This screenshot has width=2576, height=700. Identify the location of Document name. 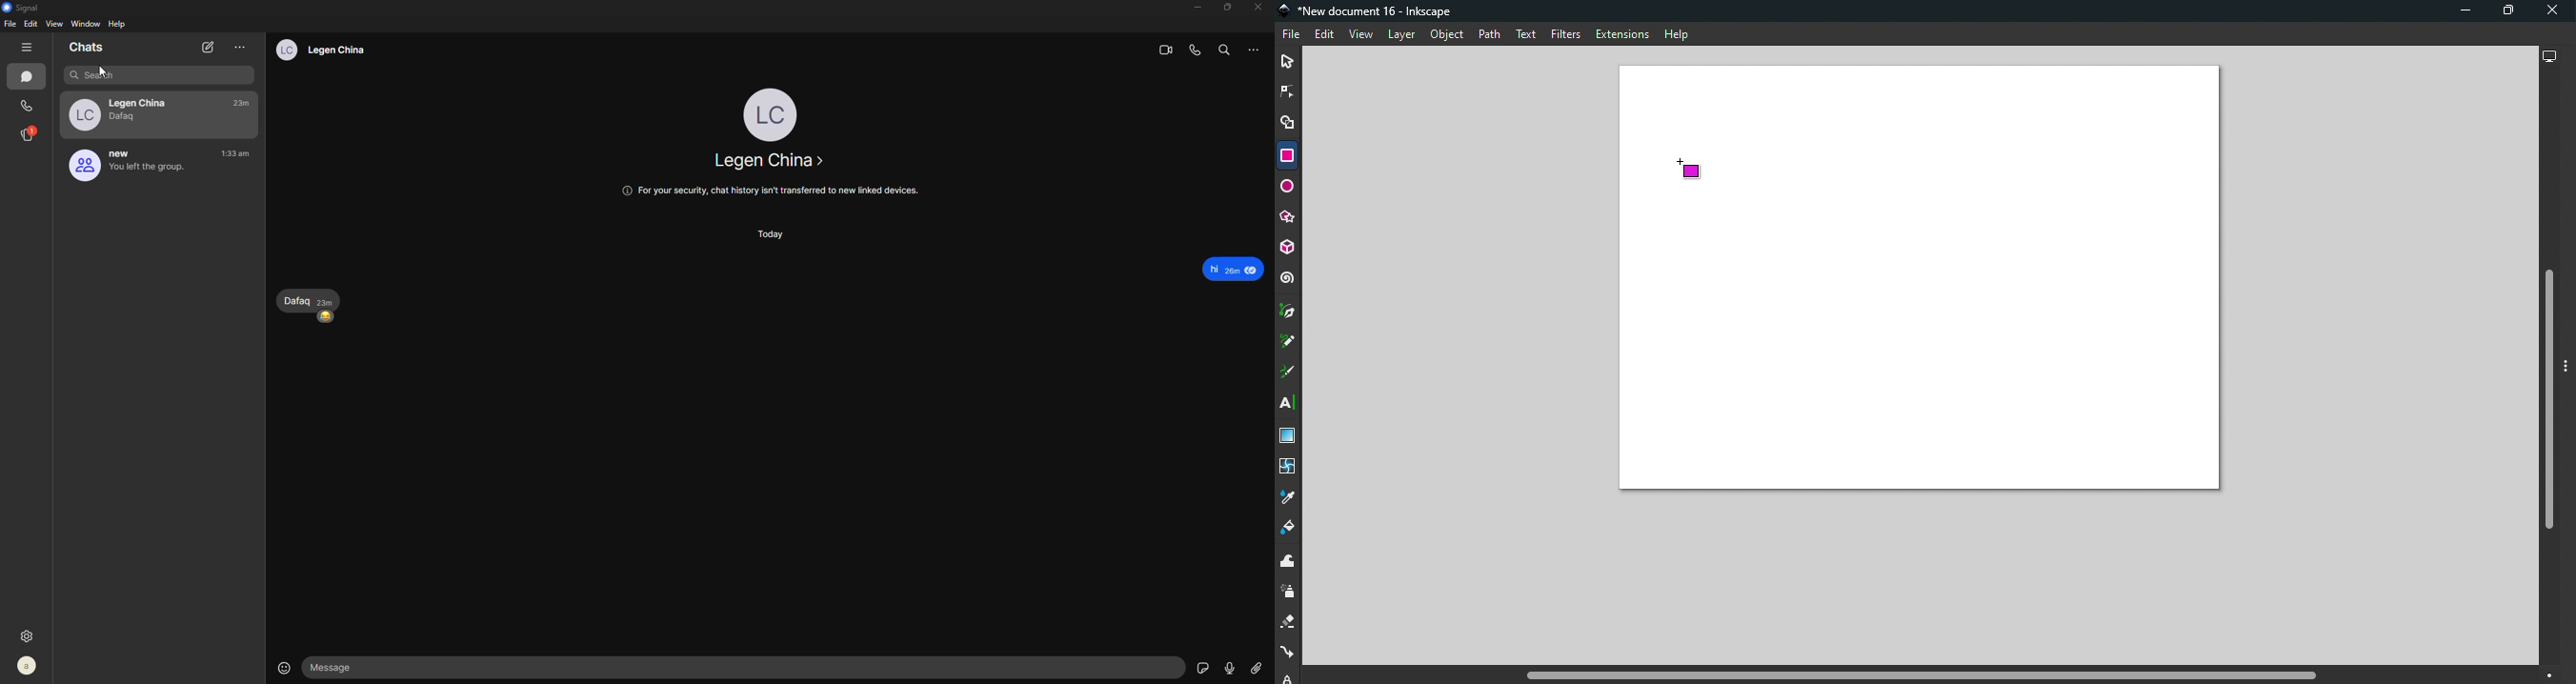
(1370, 11).